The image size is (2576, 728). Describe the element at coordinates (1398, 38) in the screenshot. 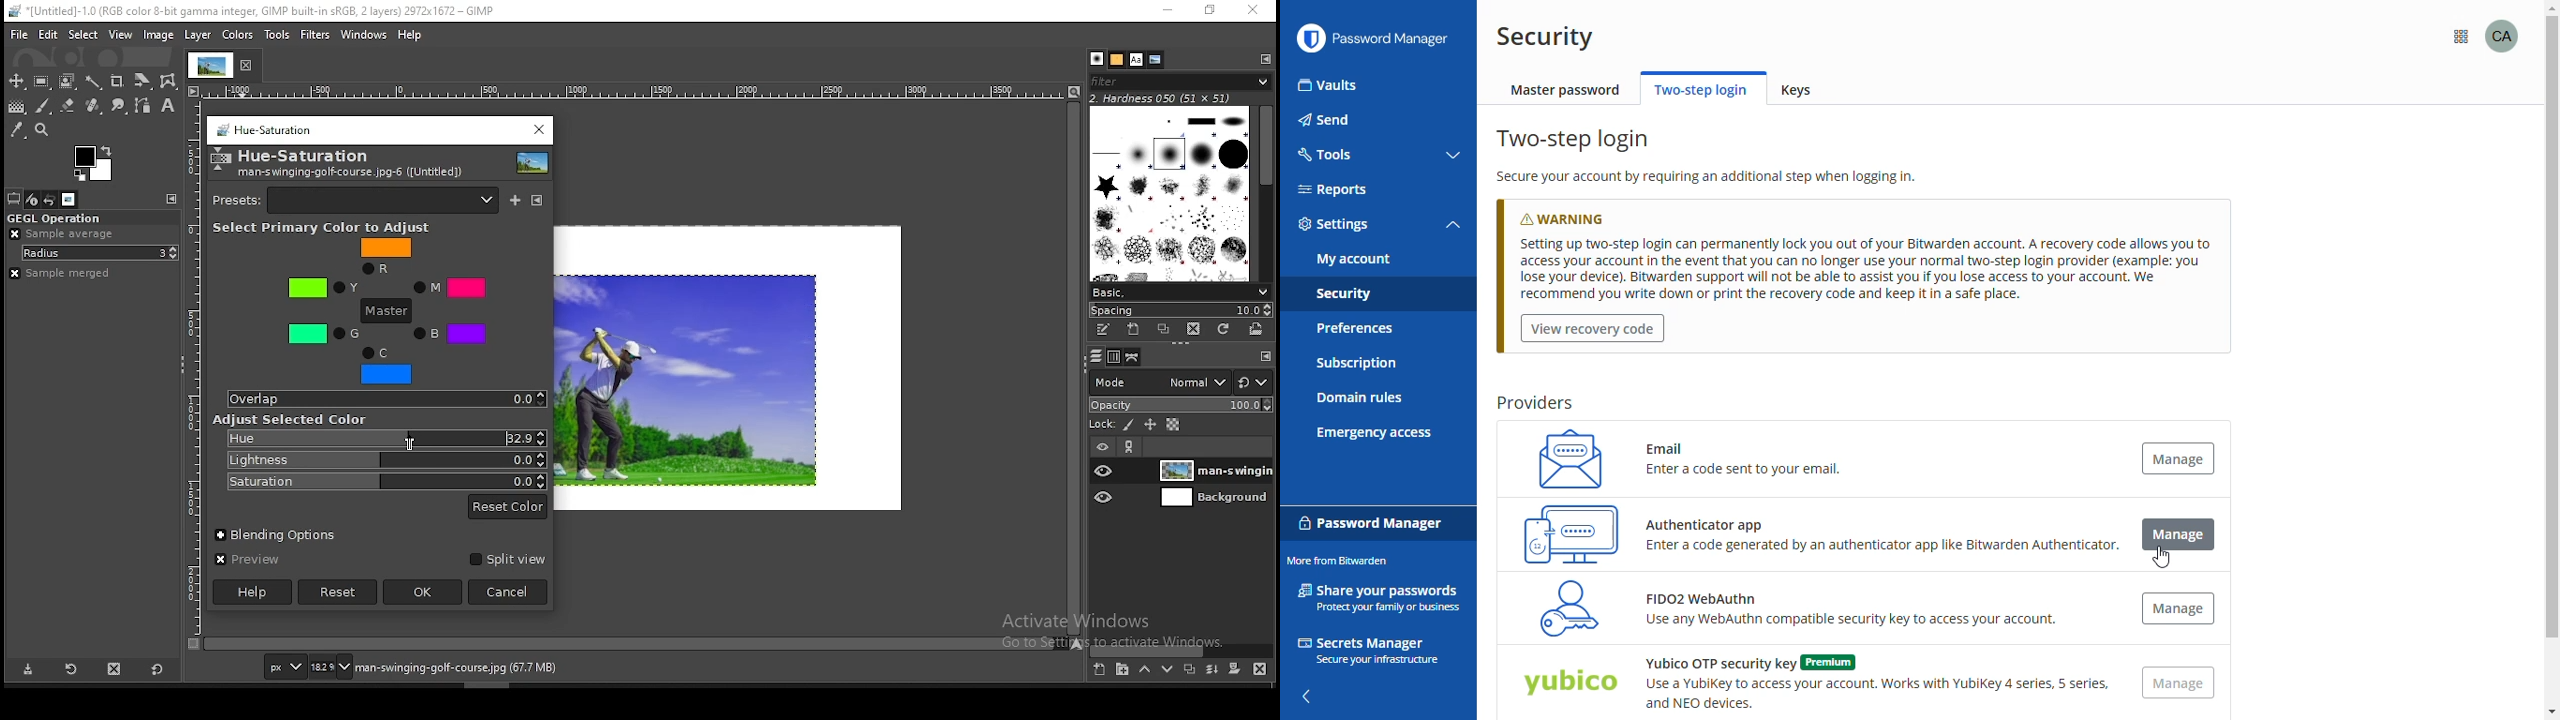

I see `password manager` at that location.